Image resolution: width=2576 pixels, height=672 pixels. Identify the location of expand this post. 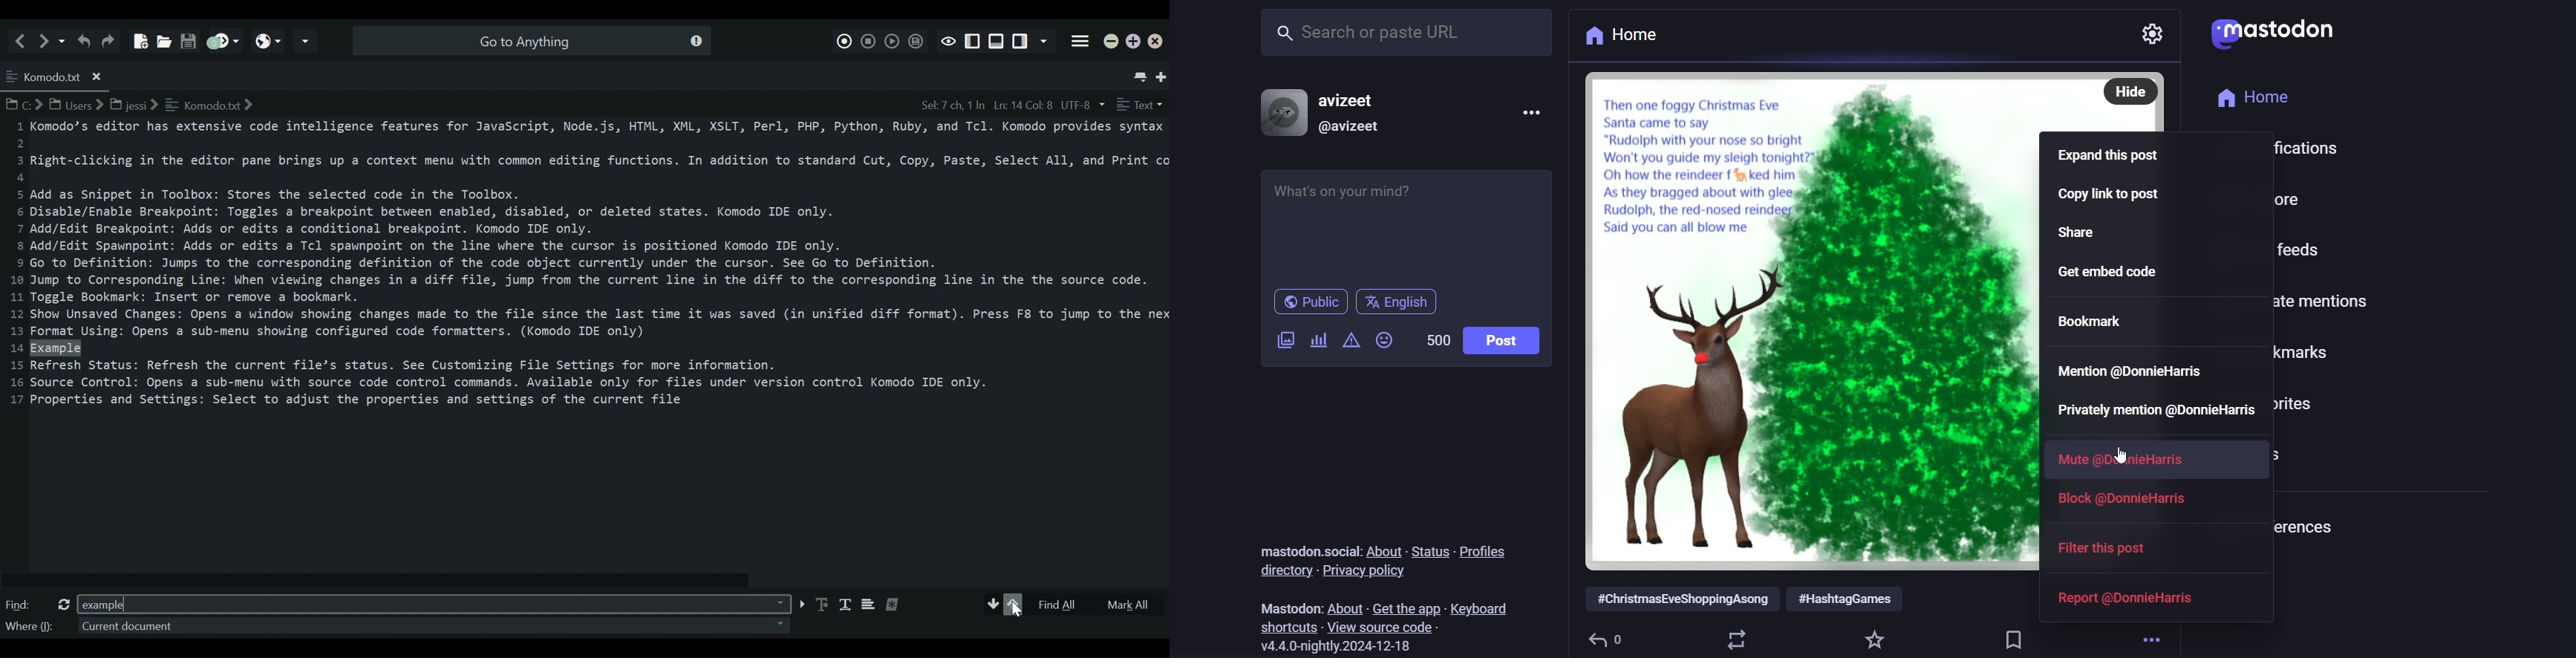
(2109, 154).